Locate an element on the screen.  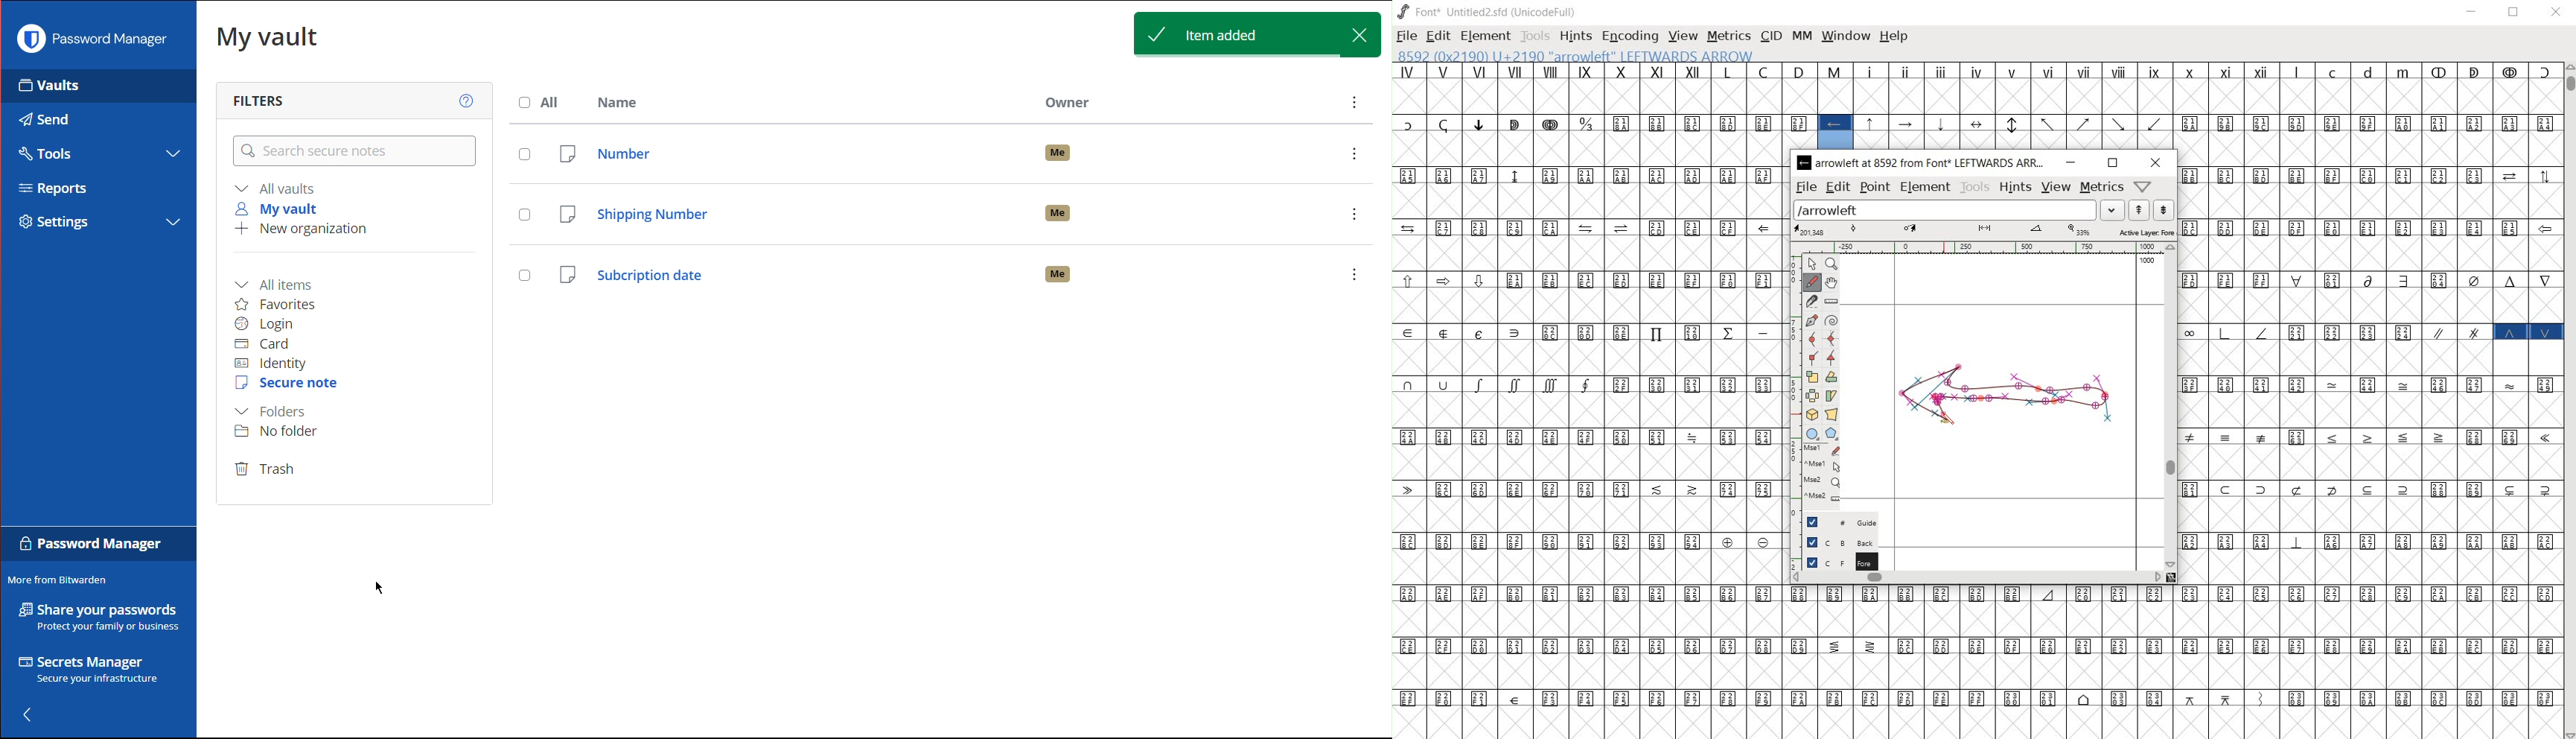
Help is located at coordinates (462, 99).